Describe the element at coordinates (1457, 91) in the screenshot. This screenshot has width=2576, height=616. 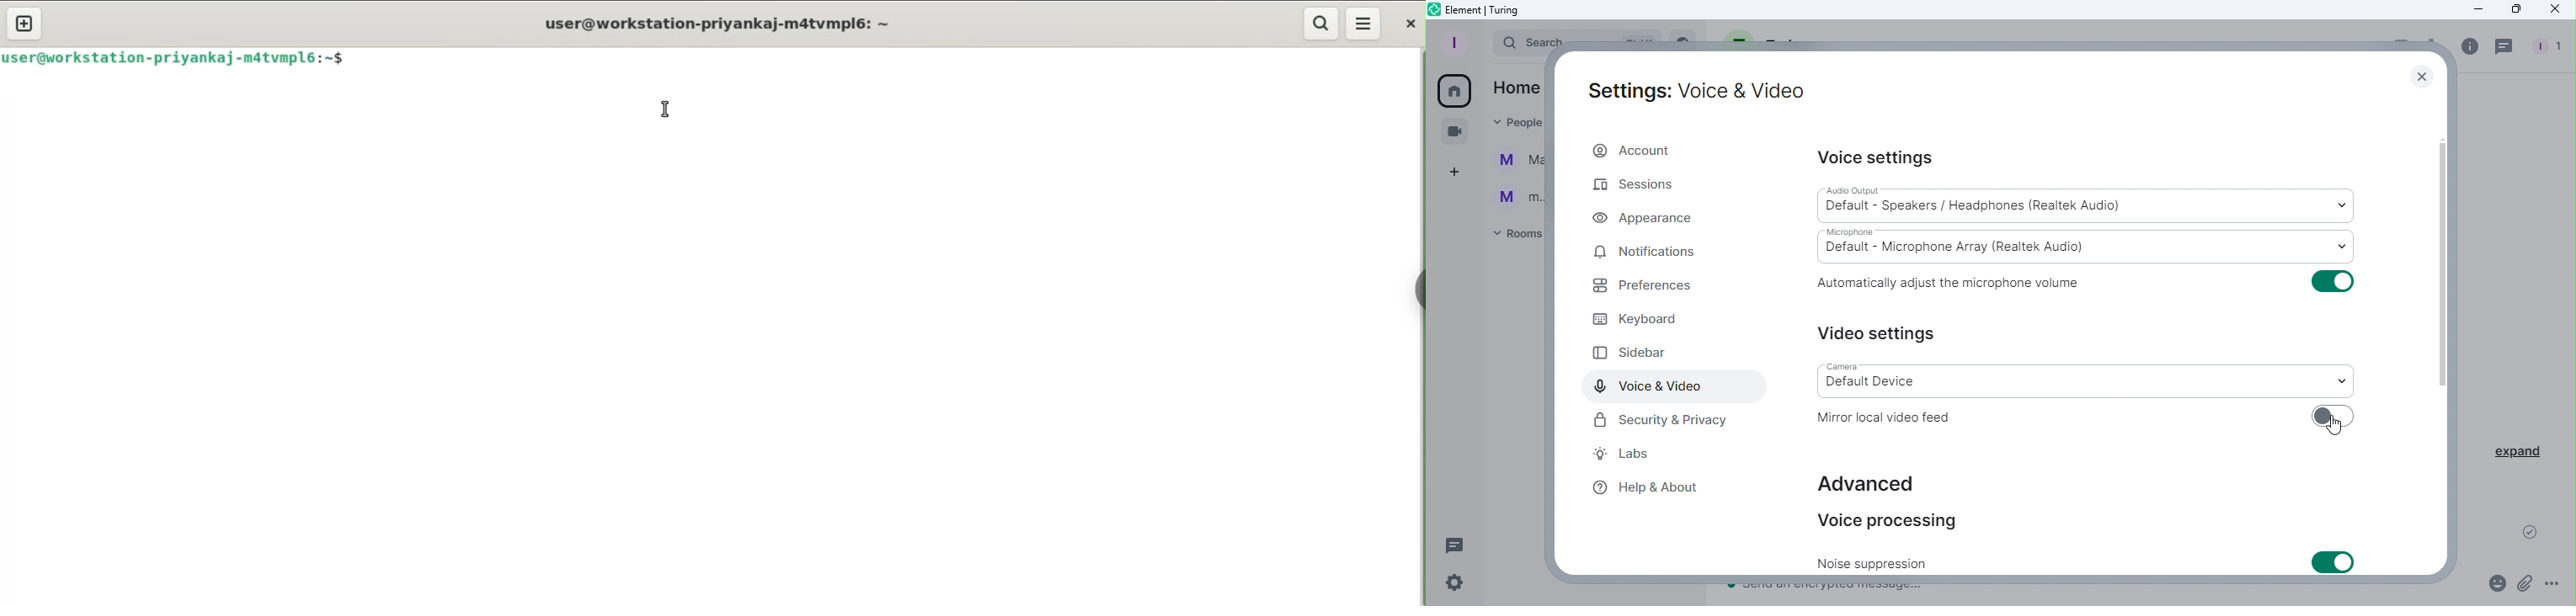
I see `Home` at that location.